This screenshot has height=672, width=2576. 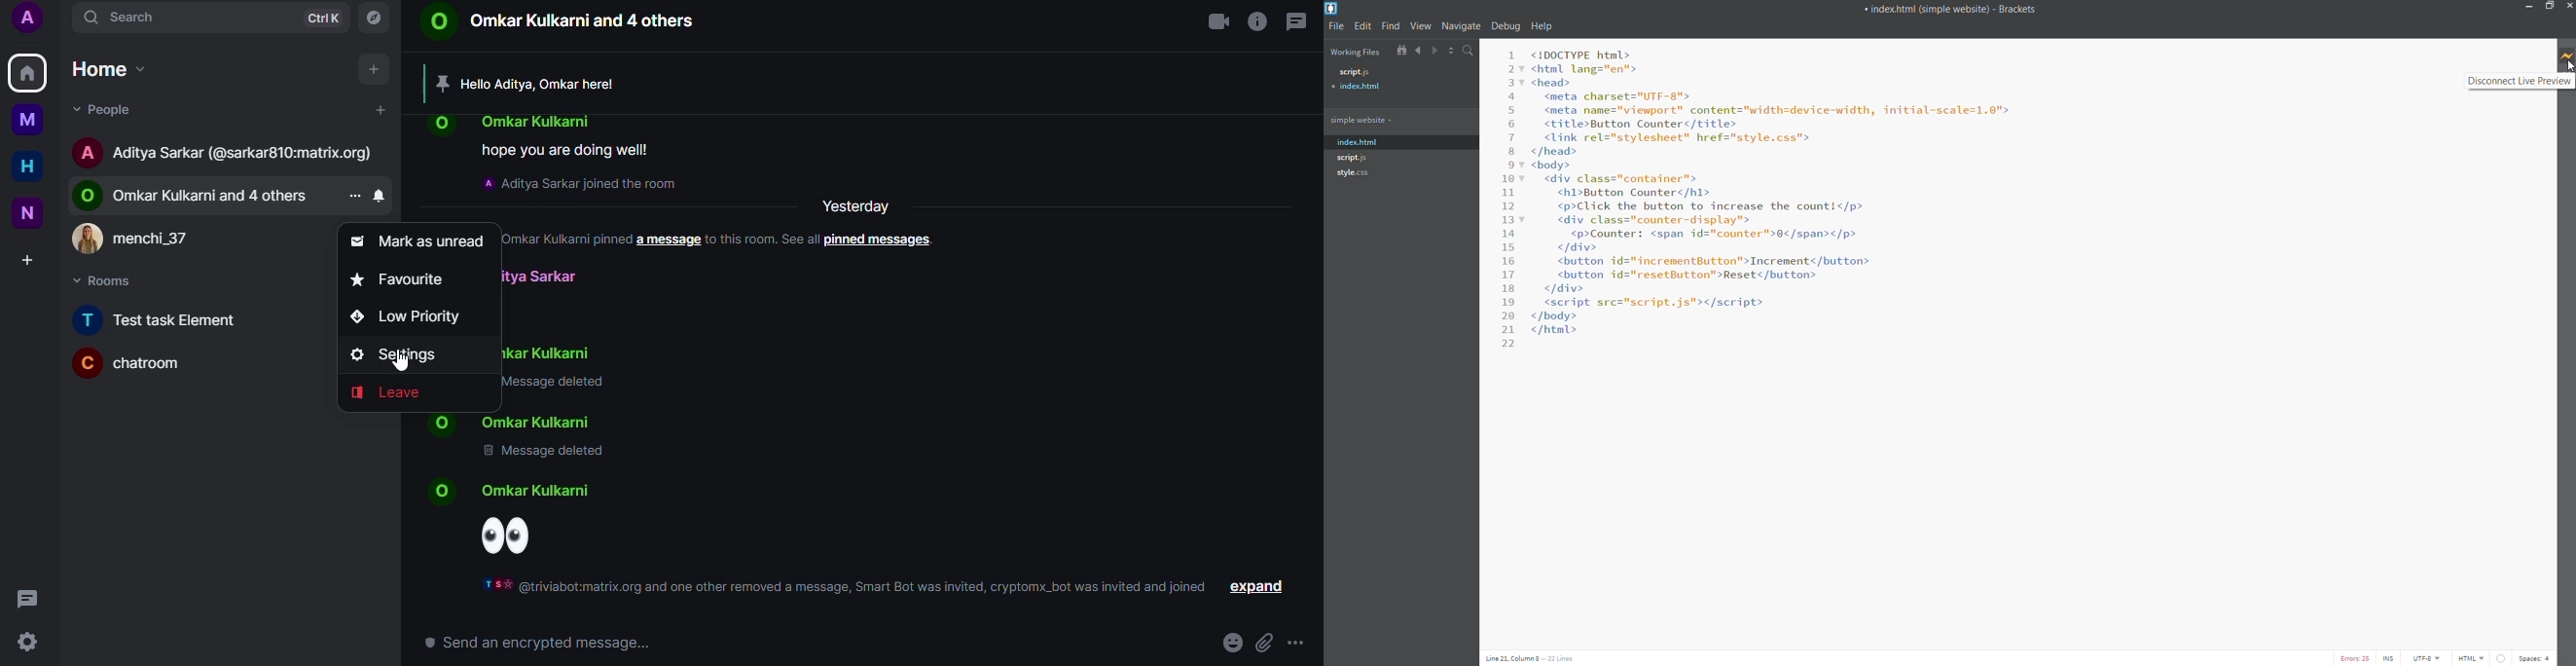 I want to click on eye emoji, so click(x=514, y=536).